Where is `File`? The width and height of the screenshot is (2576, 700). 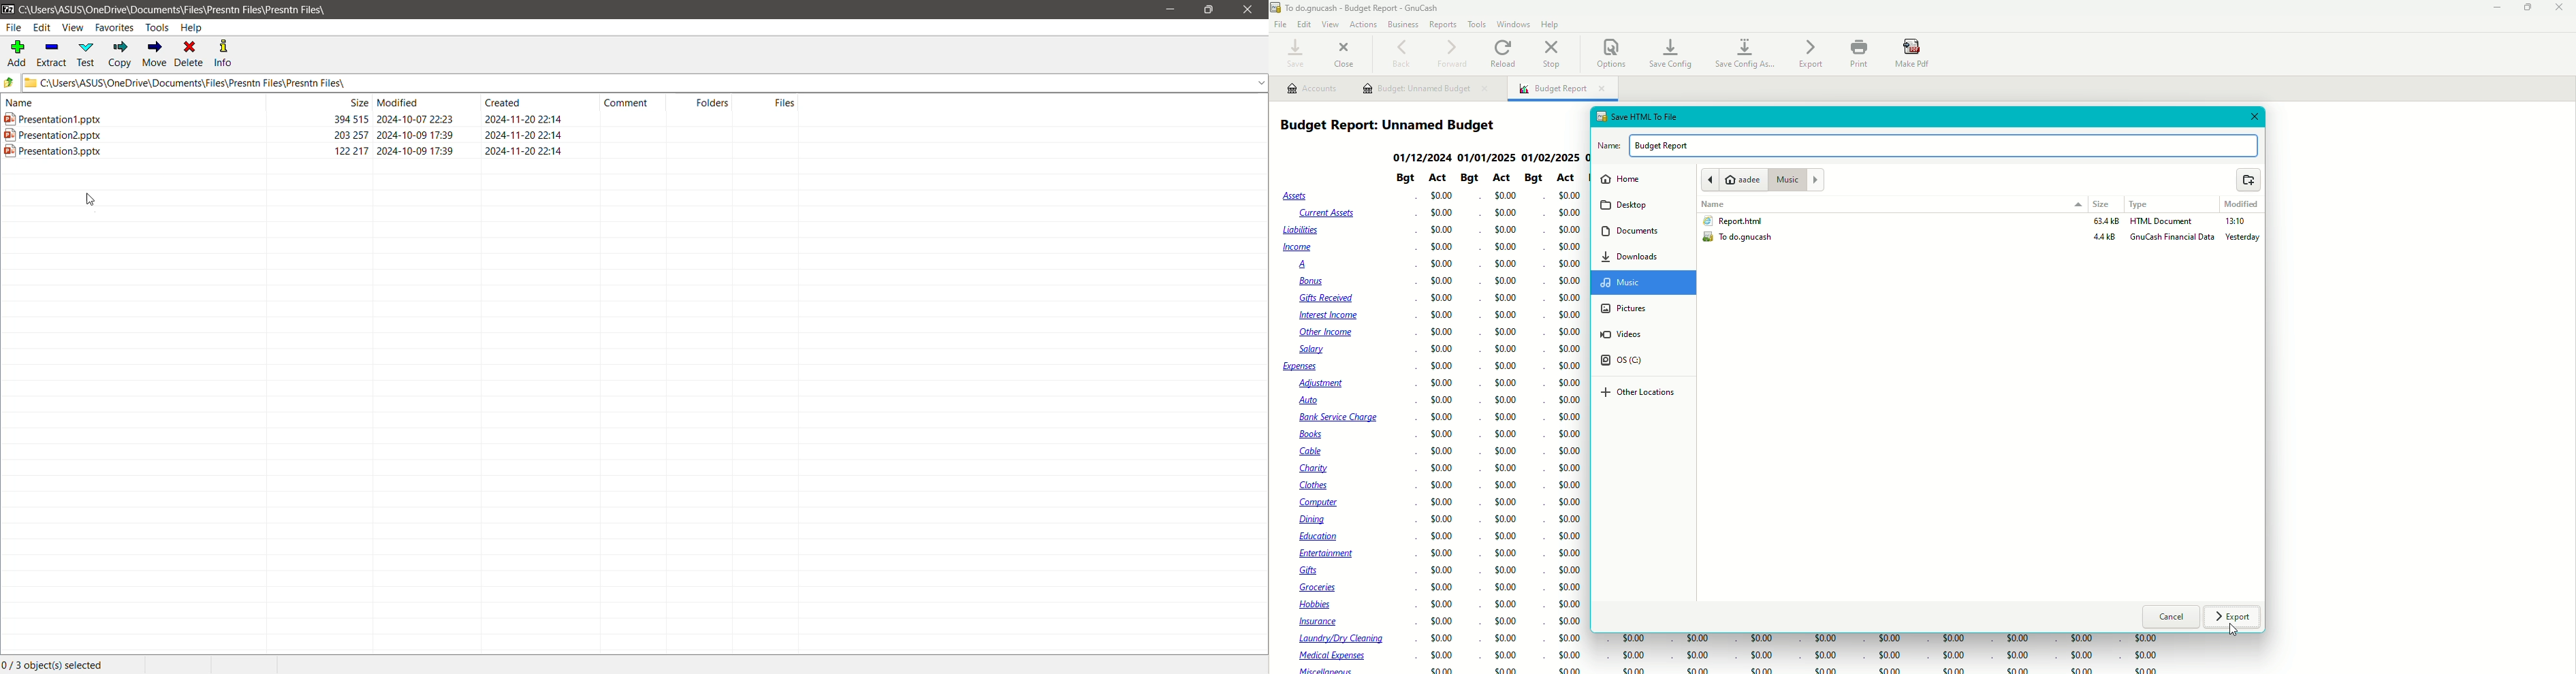 File is located at coordinates (13, 28).